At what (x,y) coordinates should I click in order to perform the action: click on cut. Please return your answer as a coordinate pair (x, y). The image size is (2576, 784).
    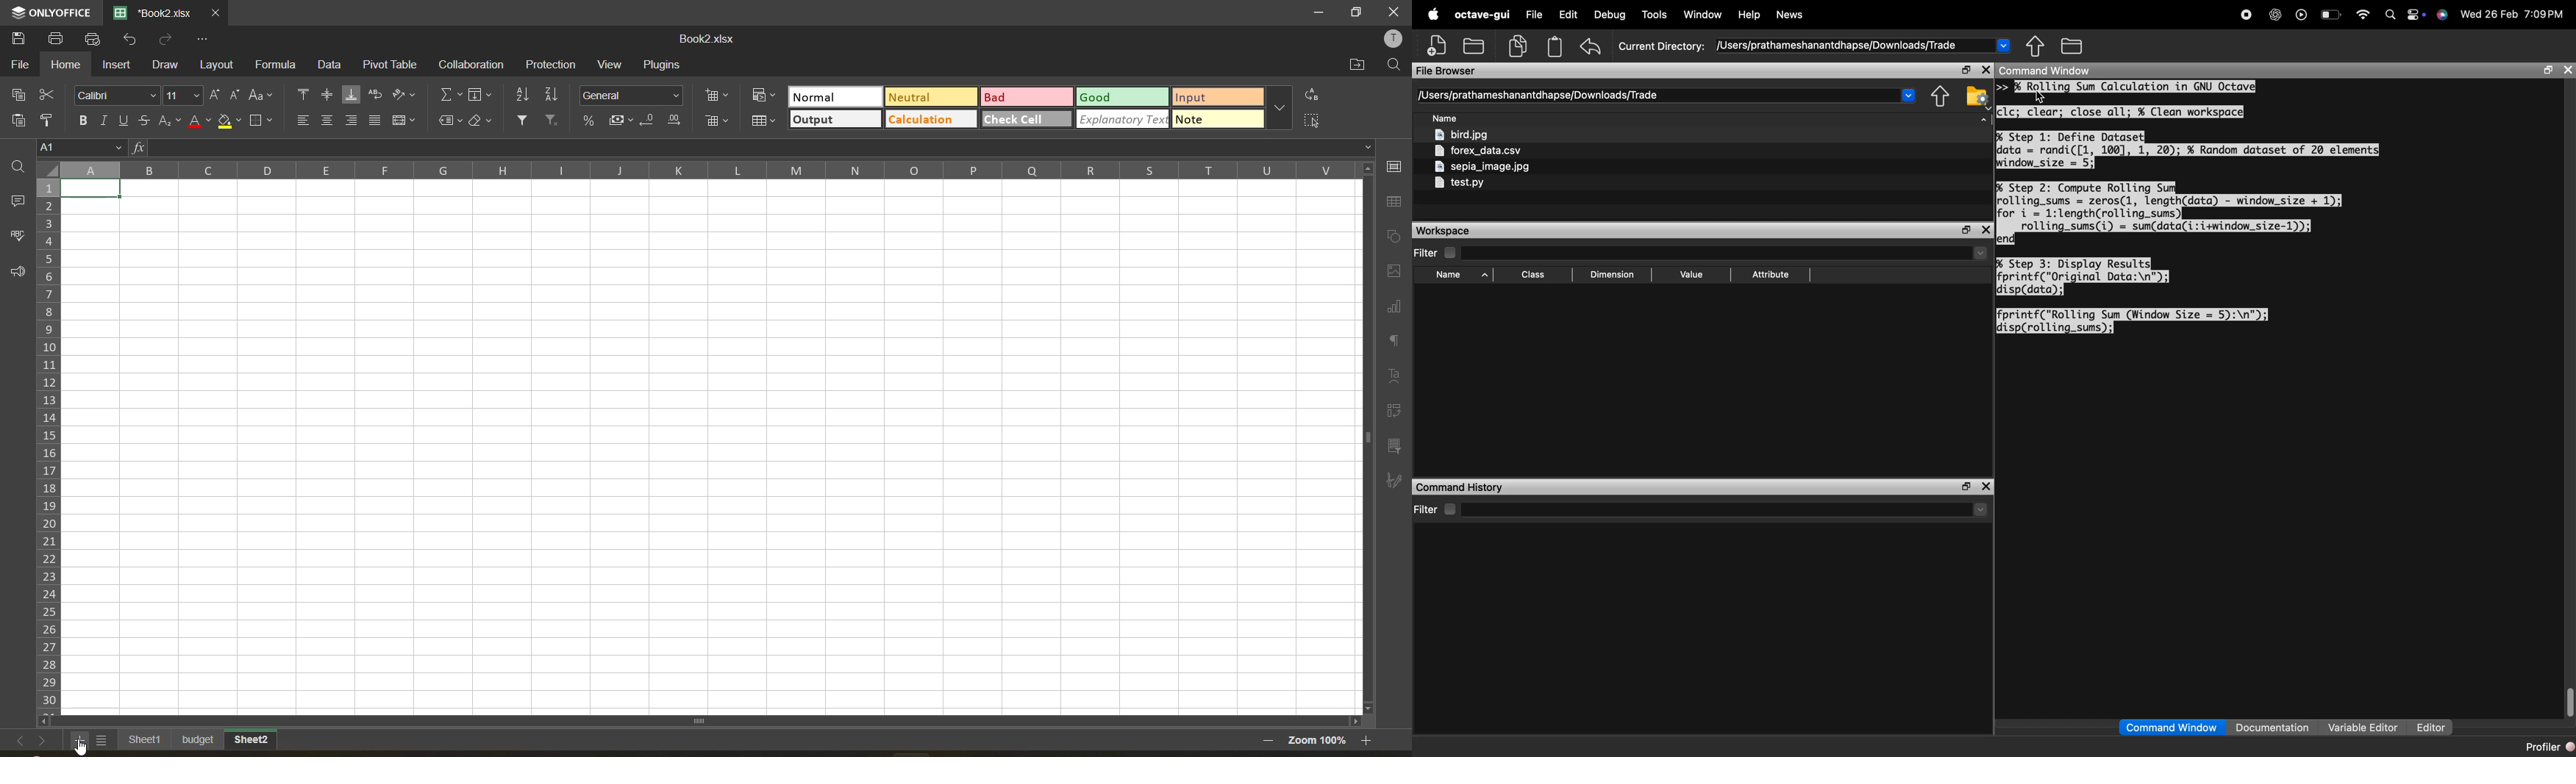
    Looking at the image, I should click on (47, 96).